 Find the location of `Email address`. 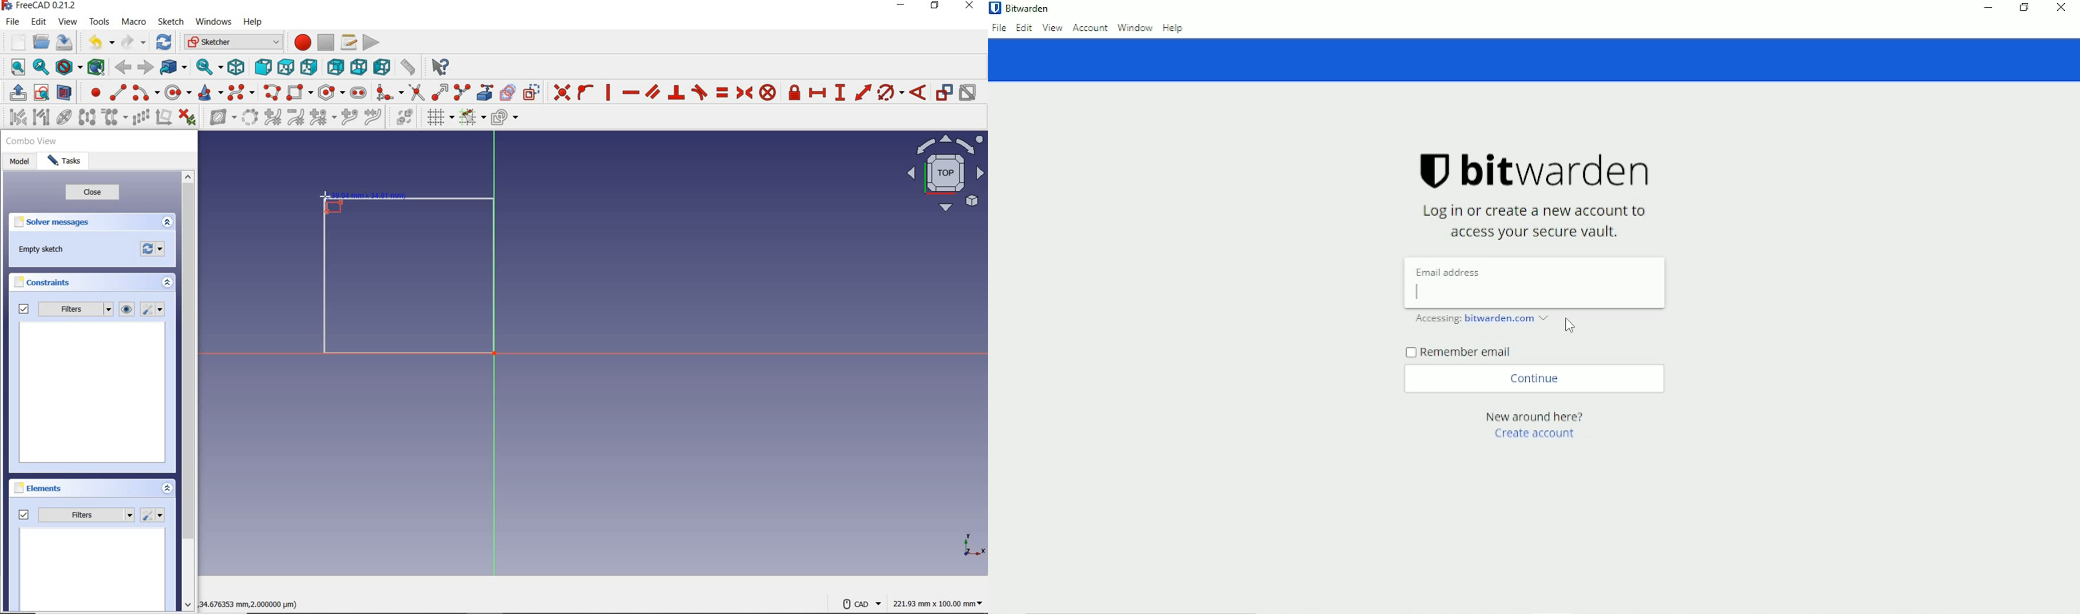

Email address is located at coordinates (1448, 272).